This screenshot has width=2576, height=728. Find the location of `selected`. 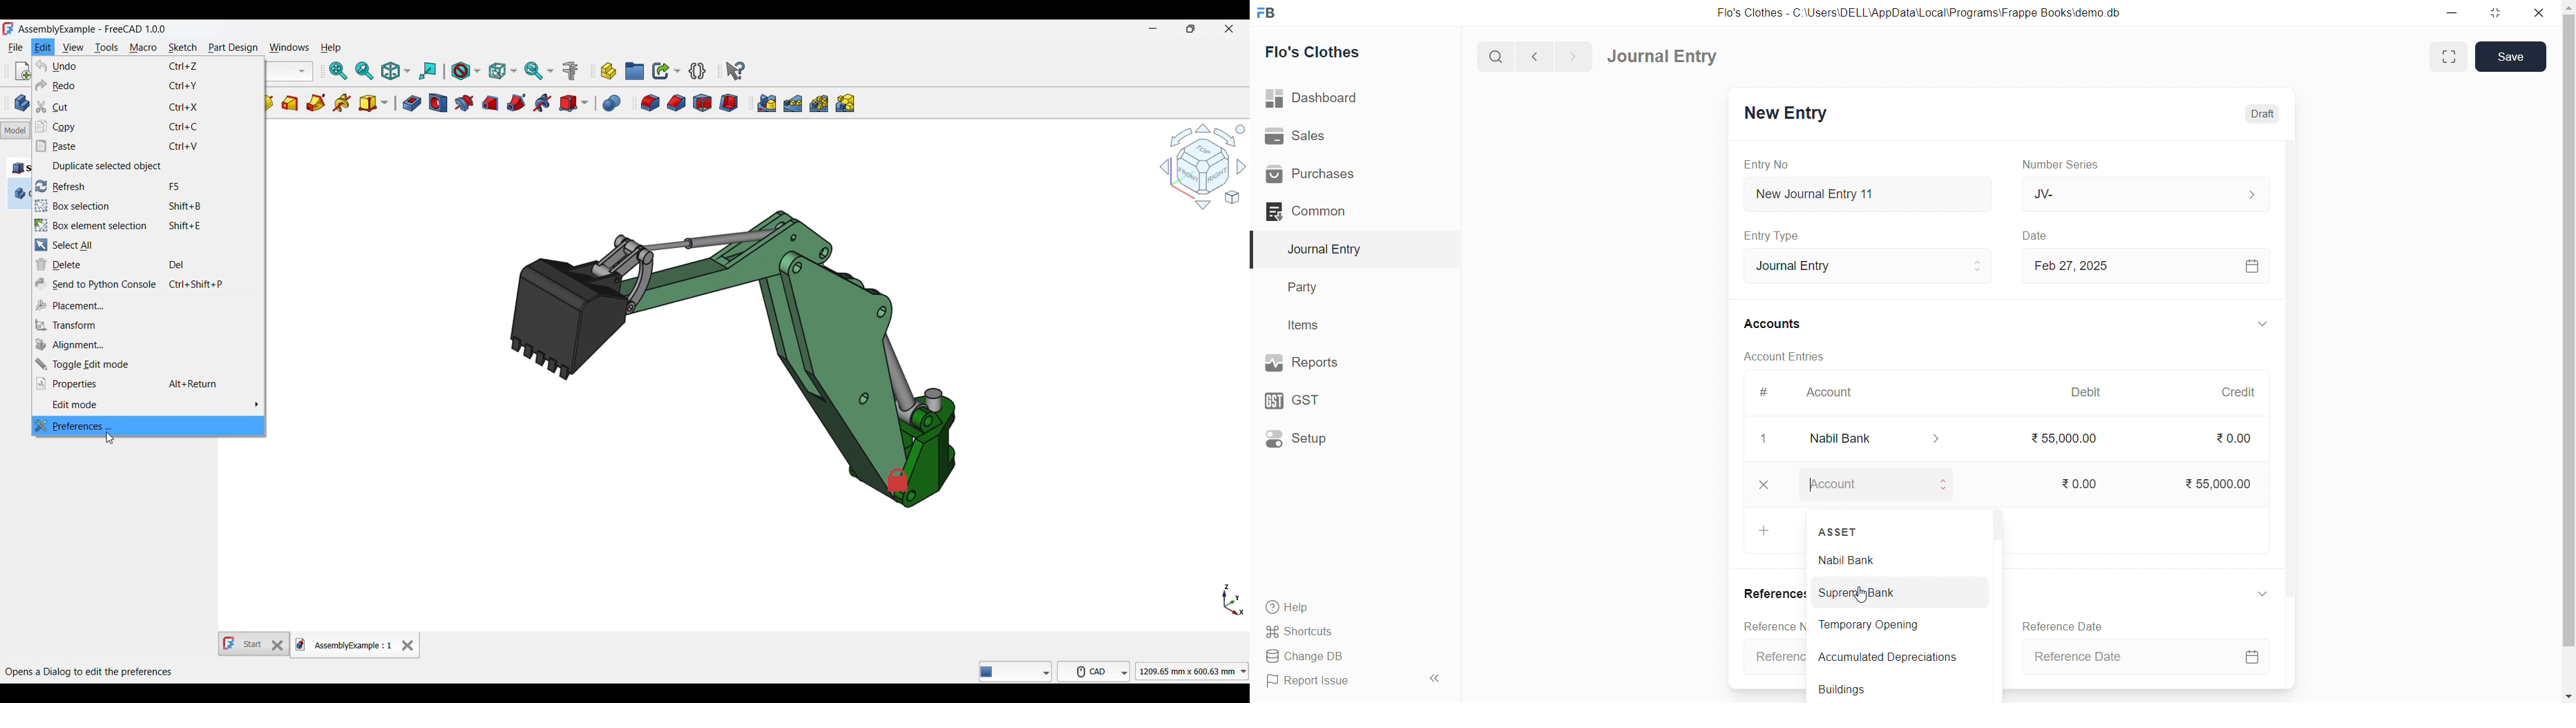

selected is located at coordinates (1258, 249).